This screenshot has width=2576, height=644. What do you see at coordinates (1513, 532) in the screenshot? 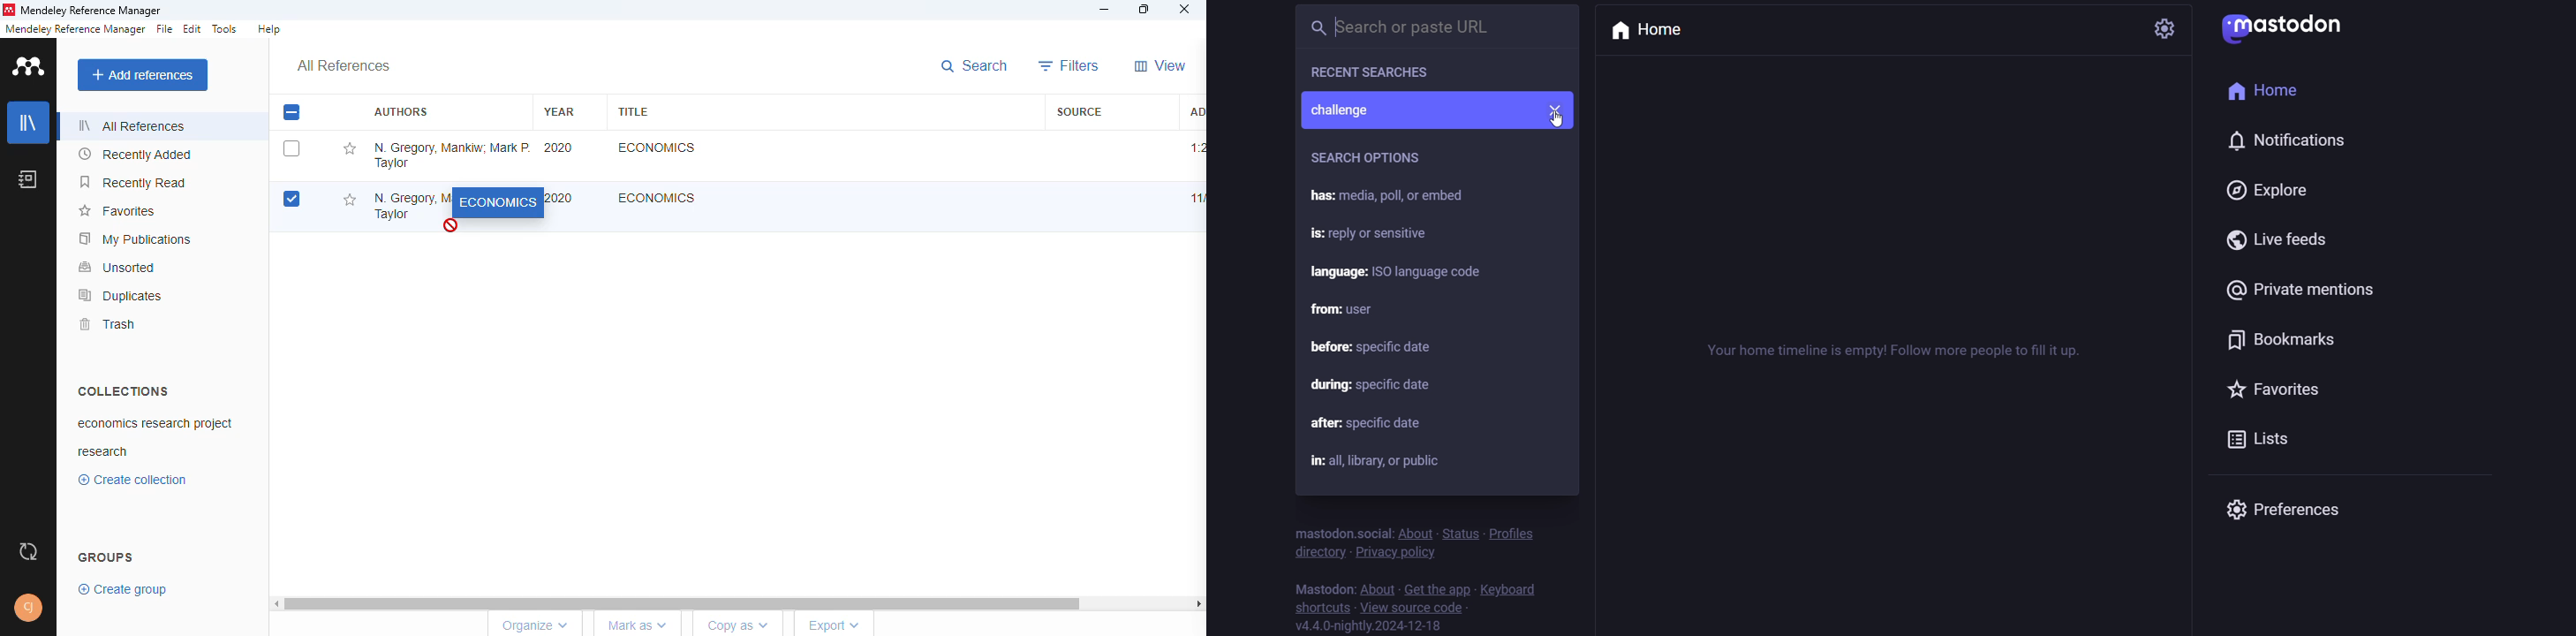
I see `profile` at bounding box center [1513, 532].